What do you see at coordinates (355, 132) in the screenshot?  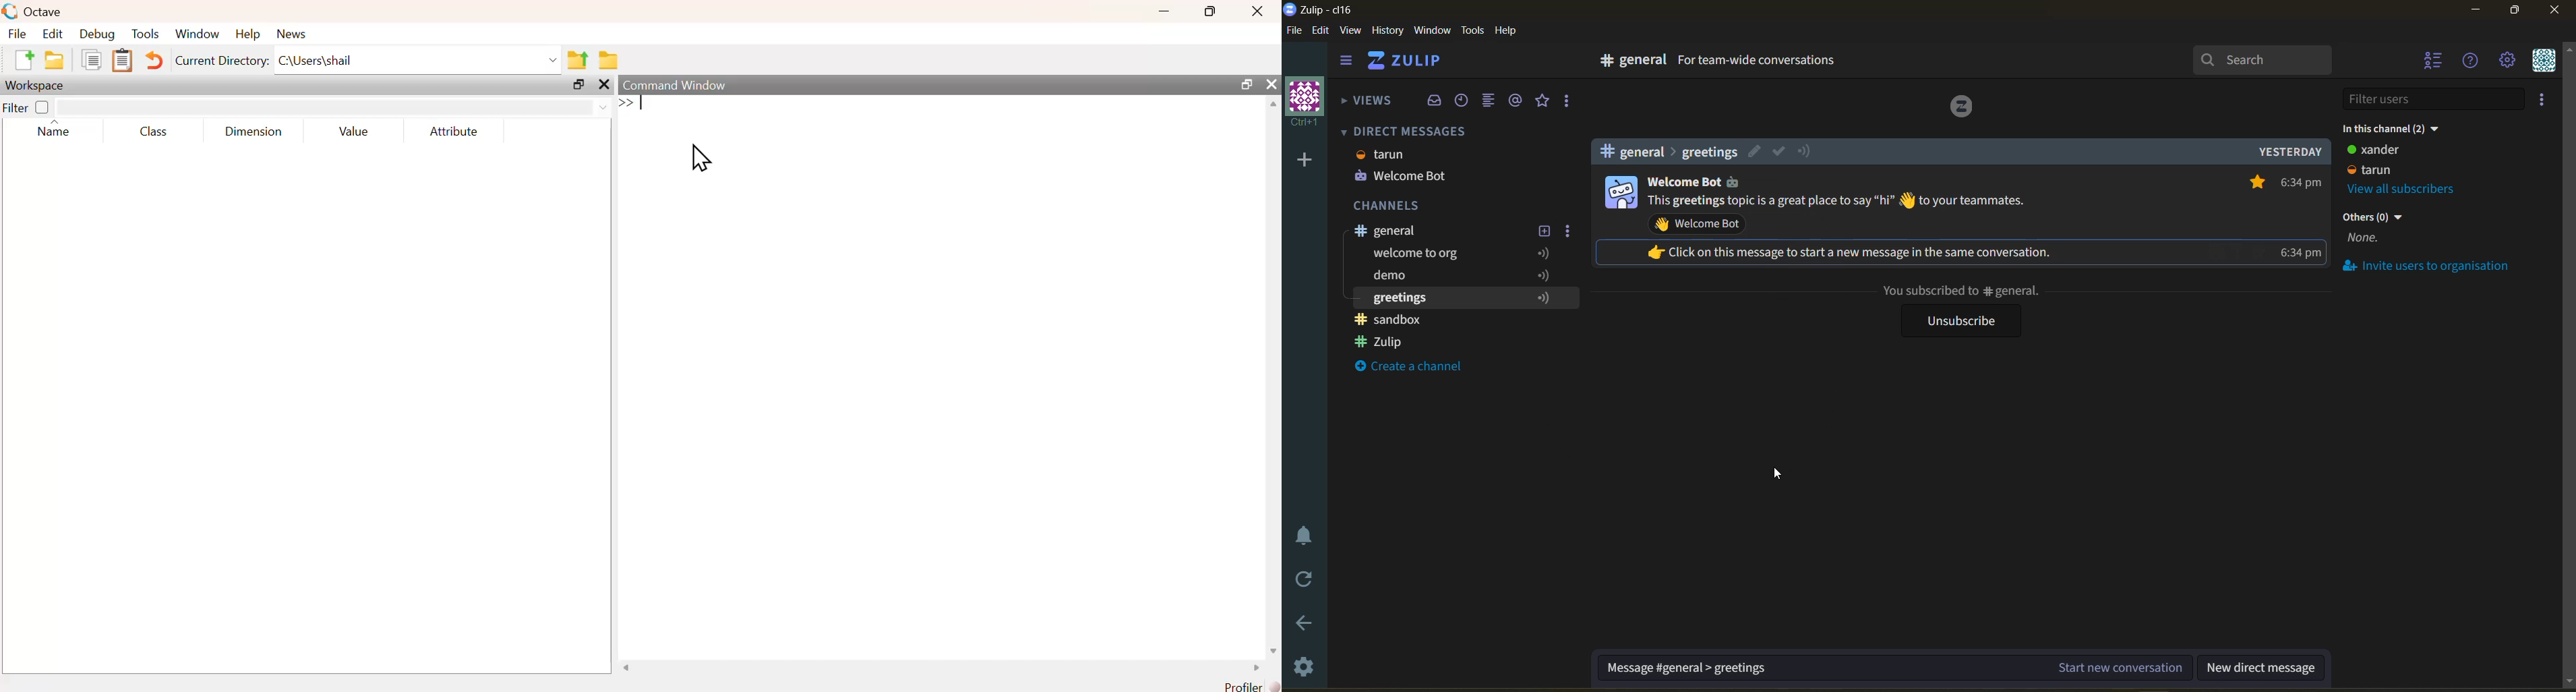 I see `Value` at bounding box center [355, 132].